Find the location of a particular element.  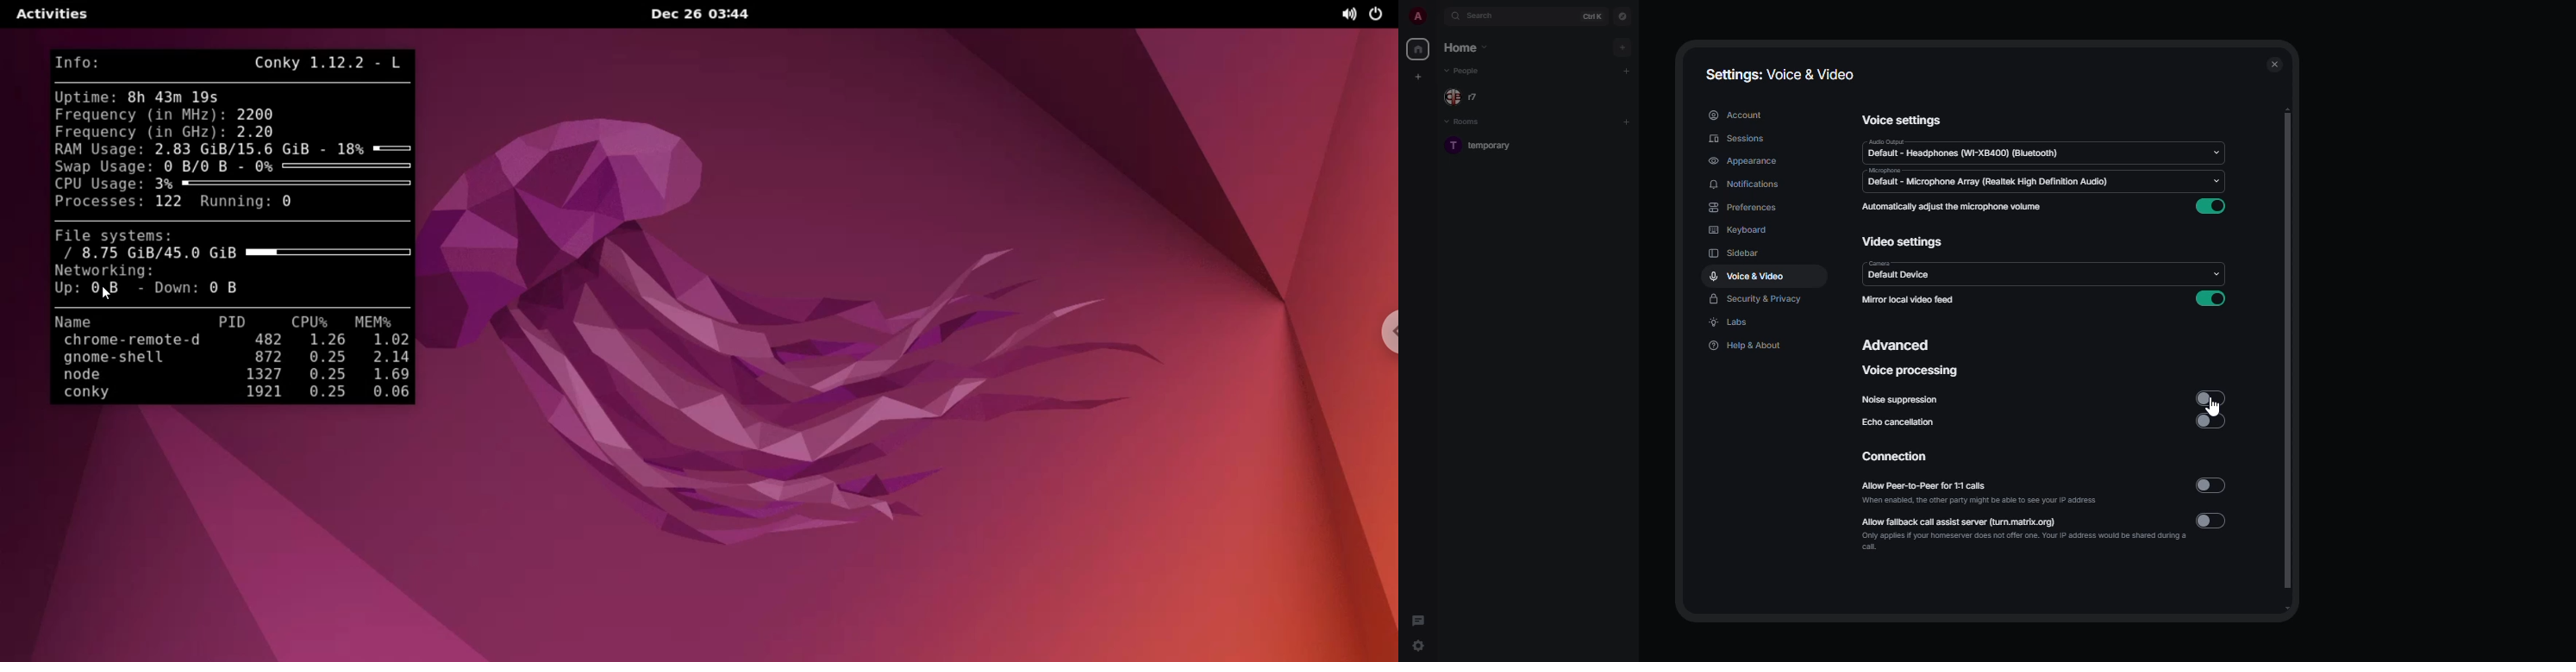

home is located at coordinates (1465, 49).